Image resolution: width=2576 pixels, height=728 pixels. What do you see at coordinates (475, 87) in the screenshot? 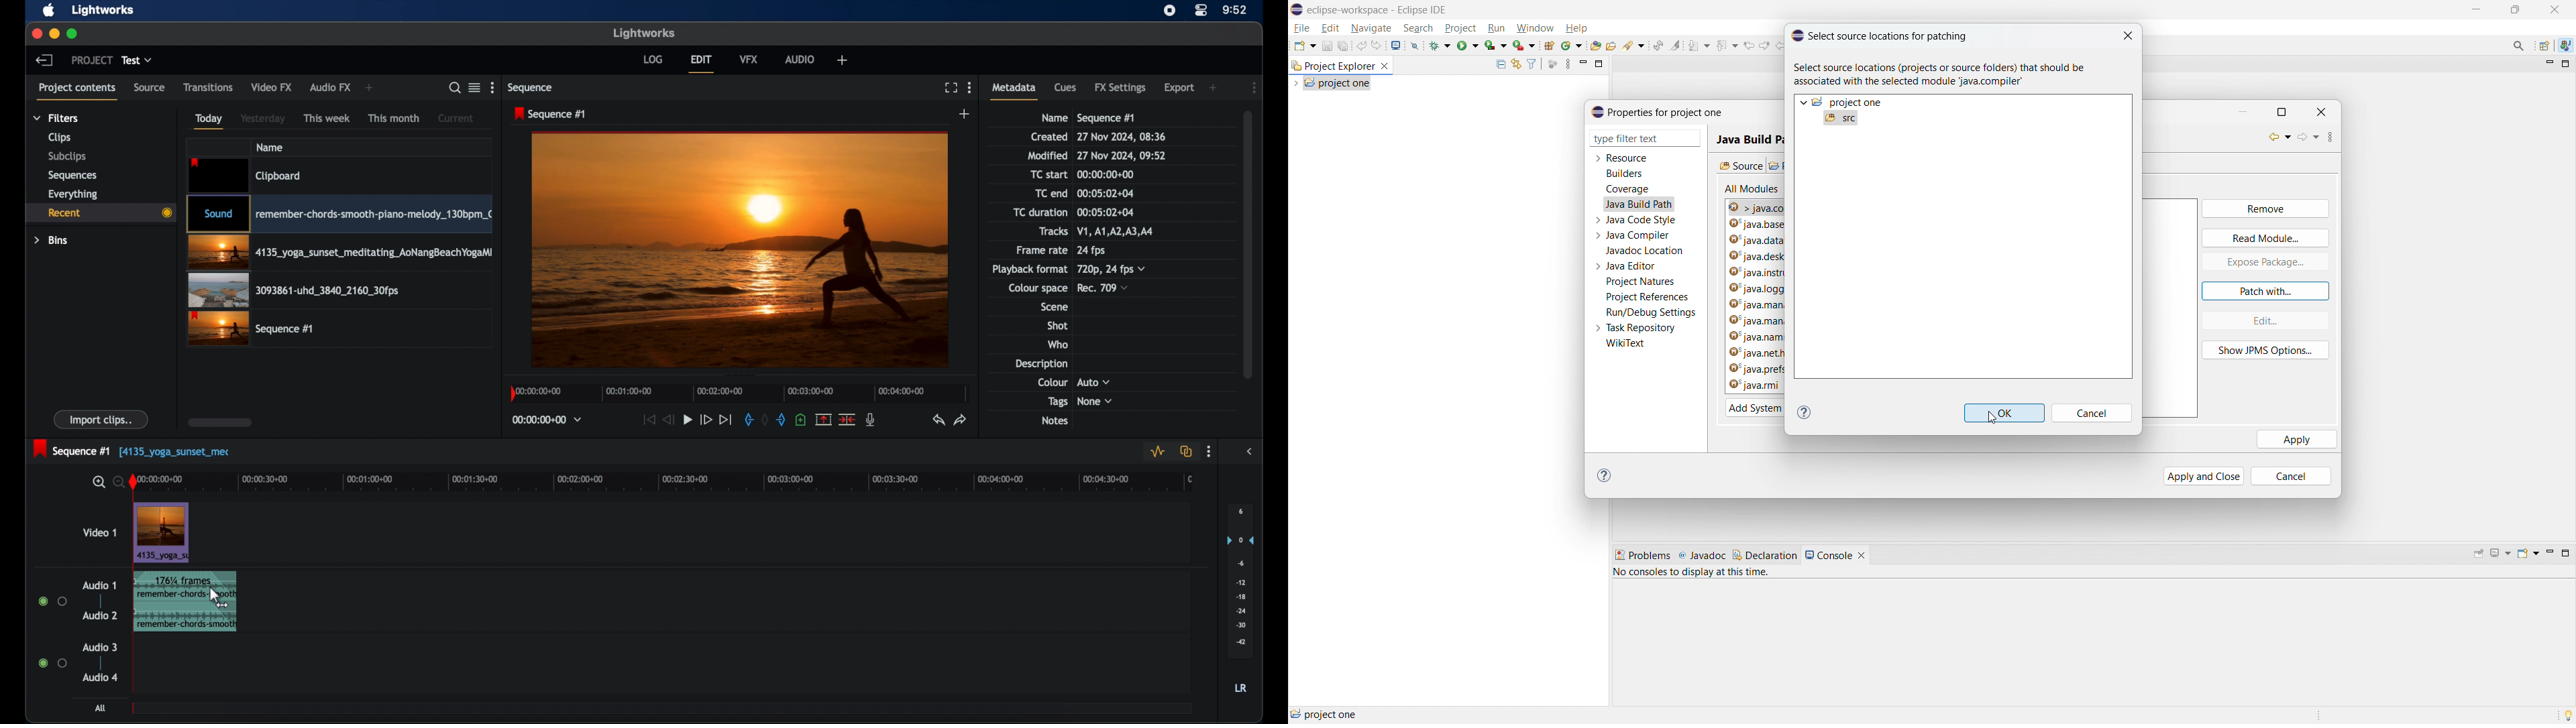
I see `google list or tile view` at bounding box center [475, 87].